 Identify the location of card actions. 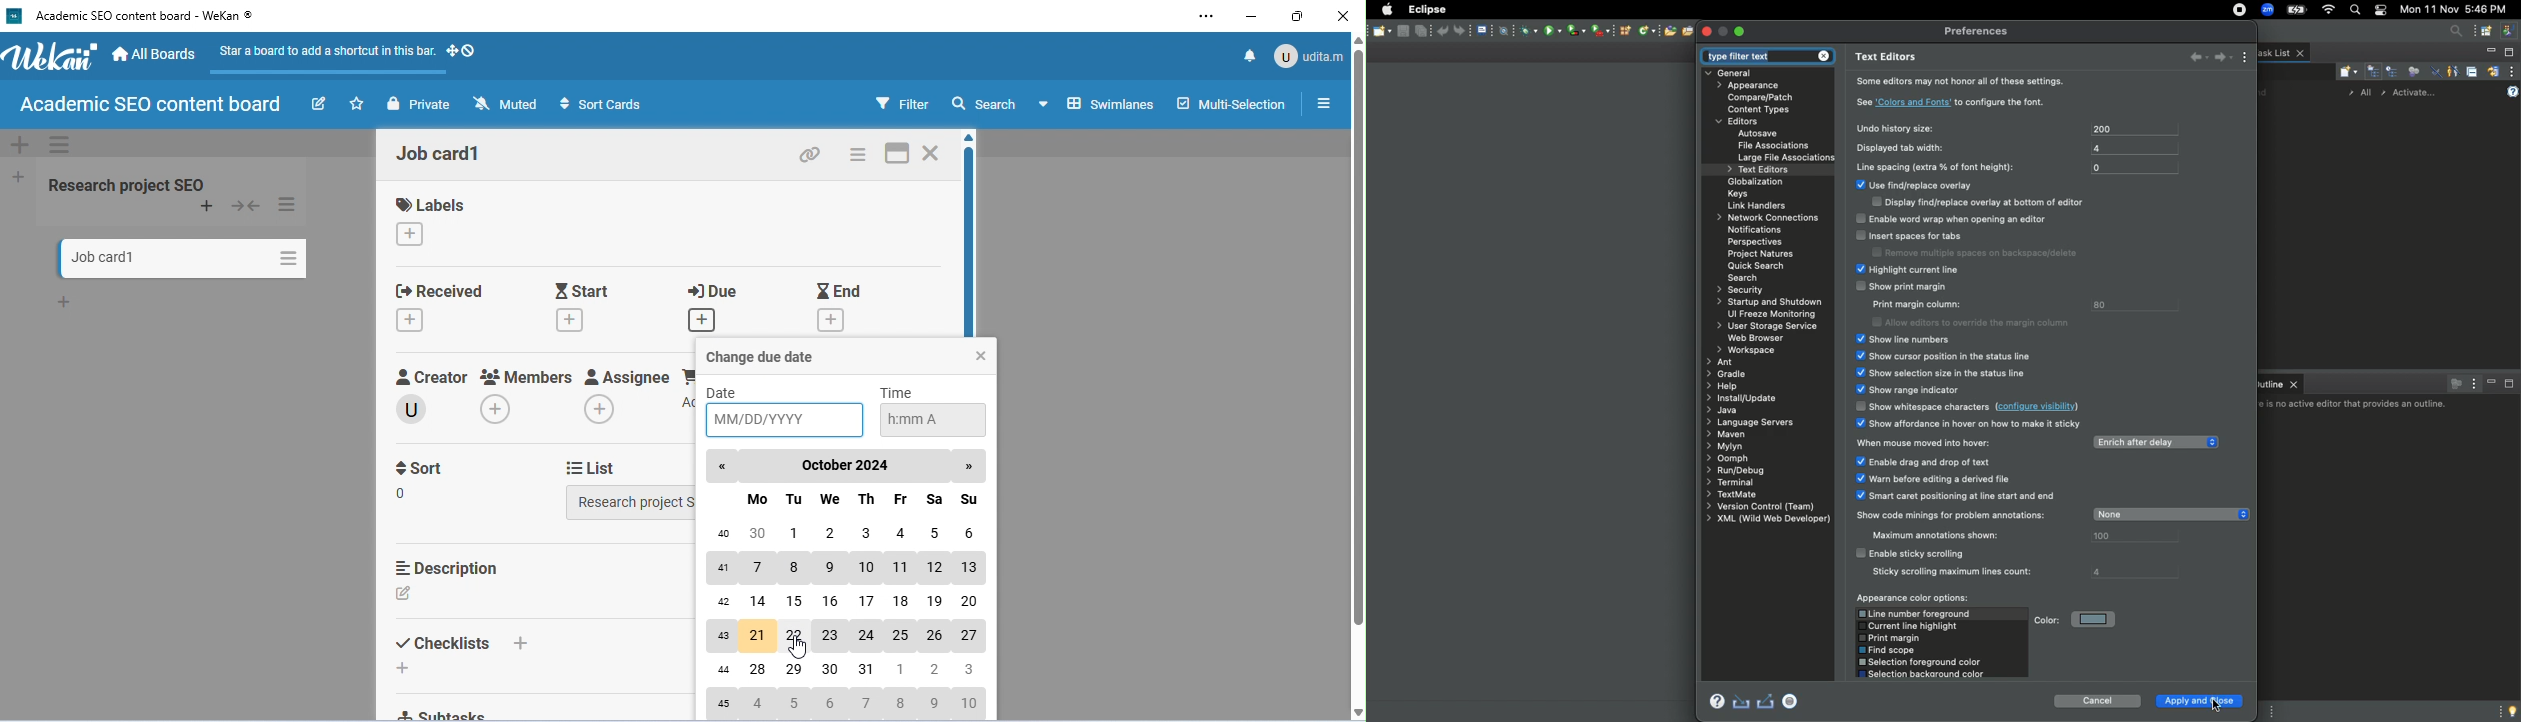
(857, 154).